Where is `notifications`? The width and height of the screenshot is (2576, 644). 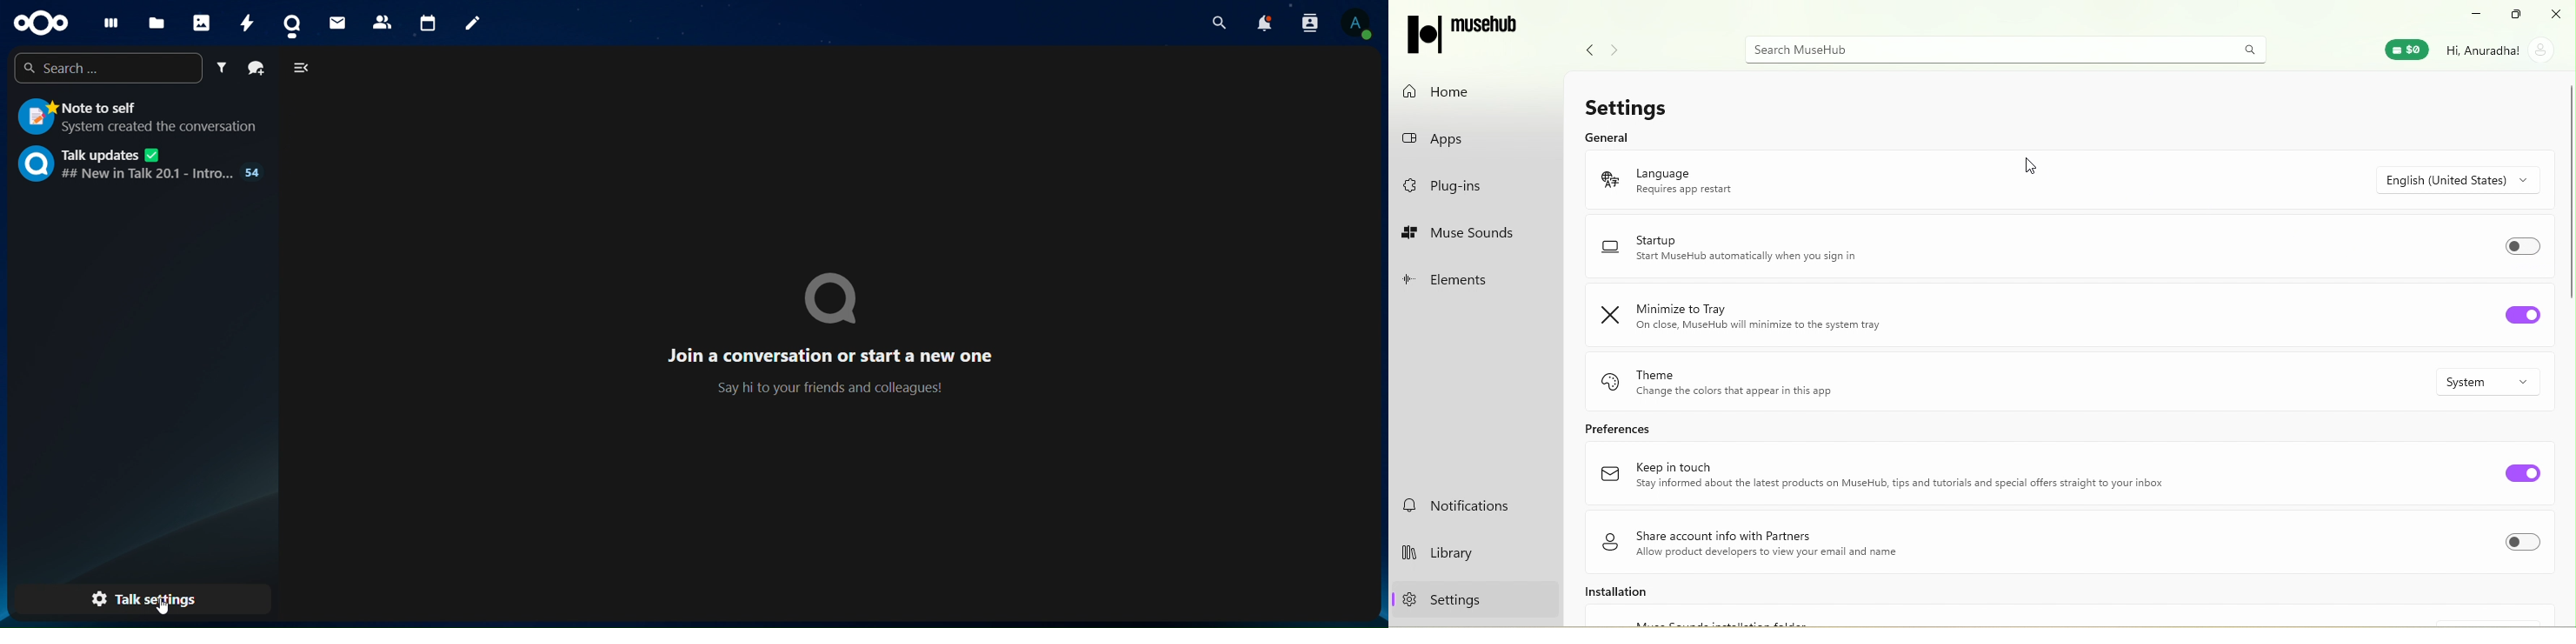 notifications is located at coordinates (1465, 505).